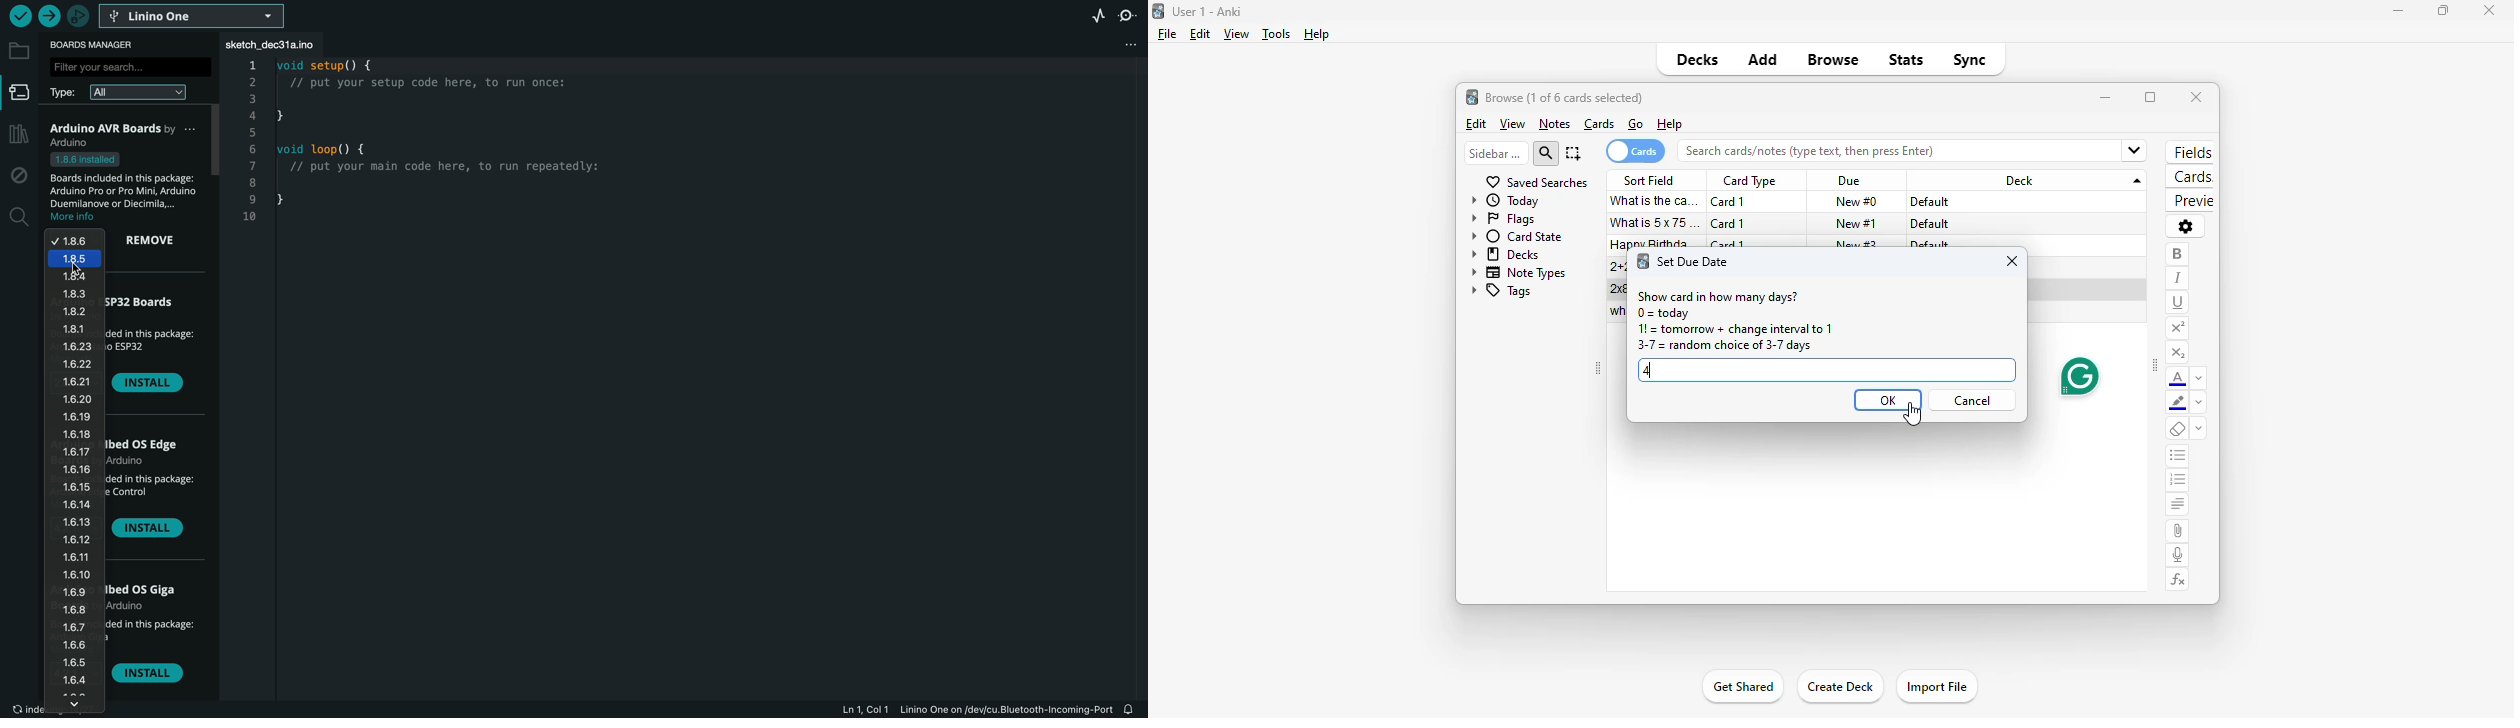  Describe the element at coordinates (2177, 254) in the screenshot. I see `bold` at that location.